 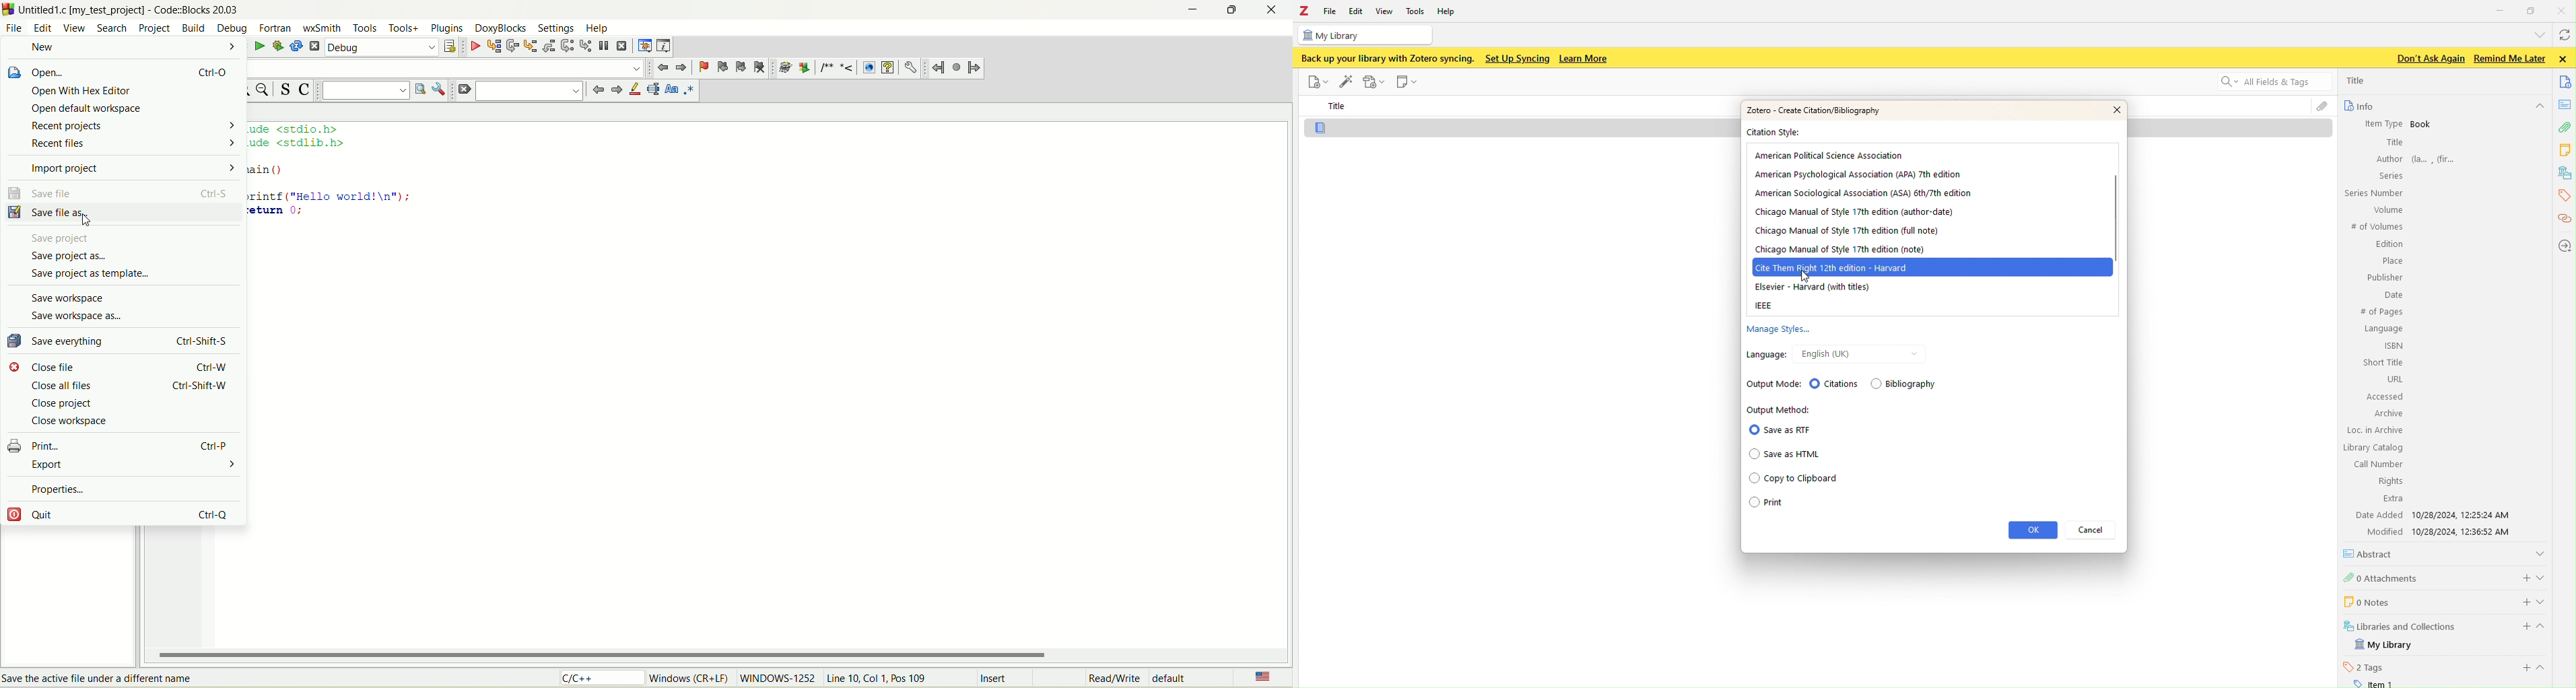 I want to click on citations, so click(x=2564, y=220).